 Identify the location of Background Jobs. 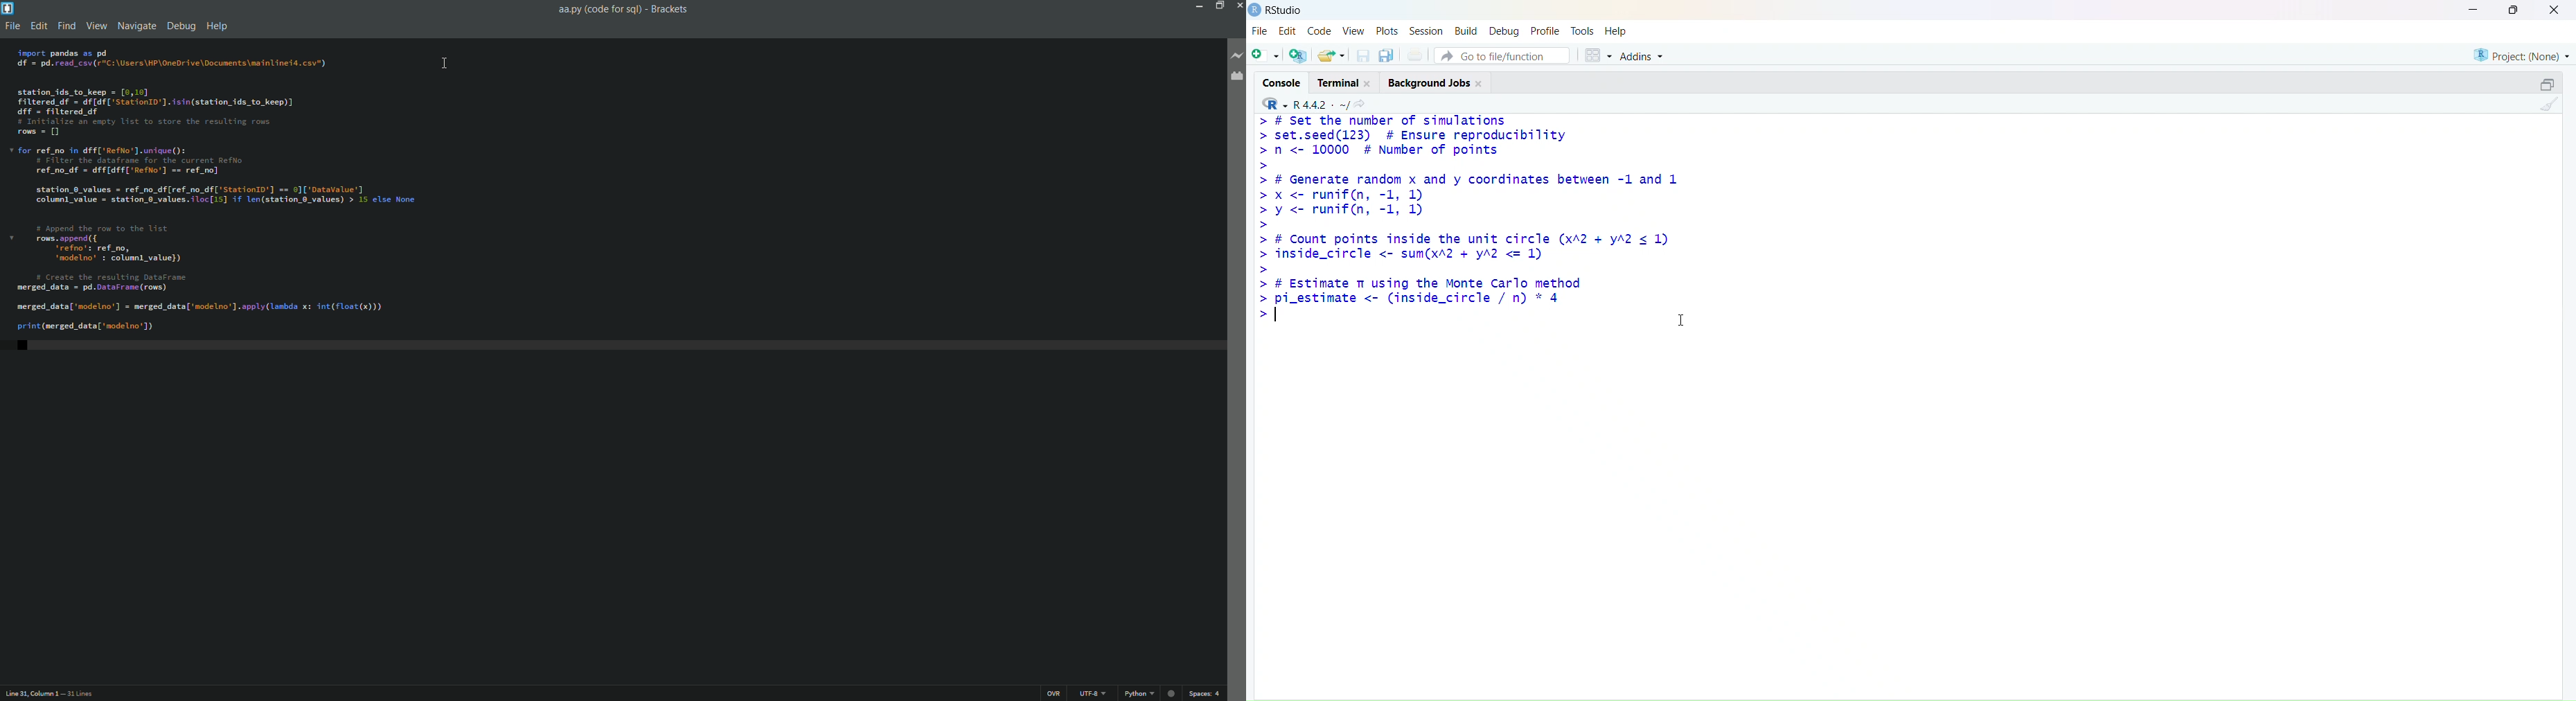
(1440, 82).